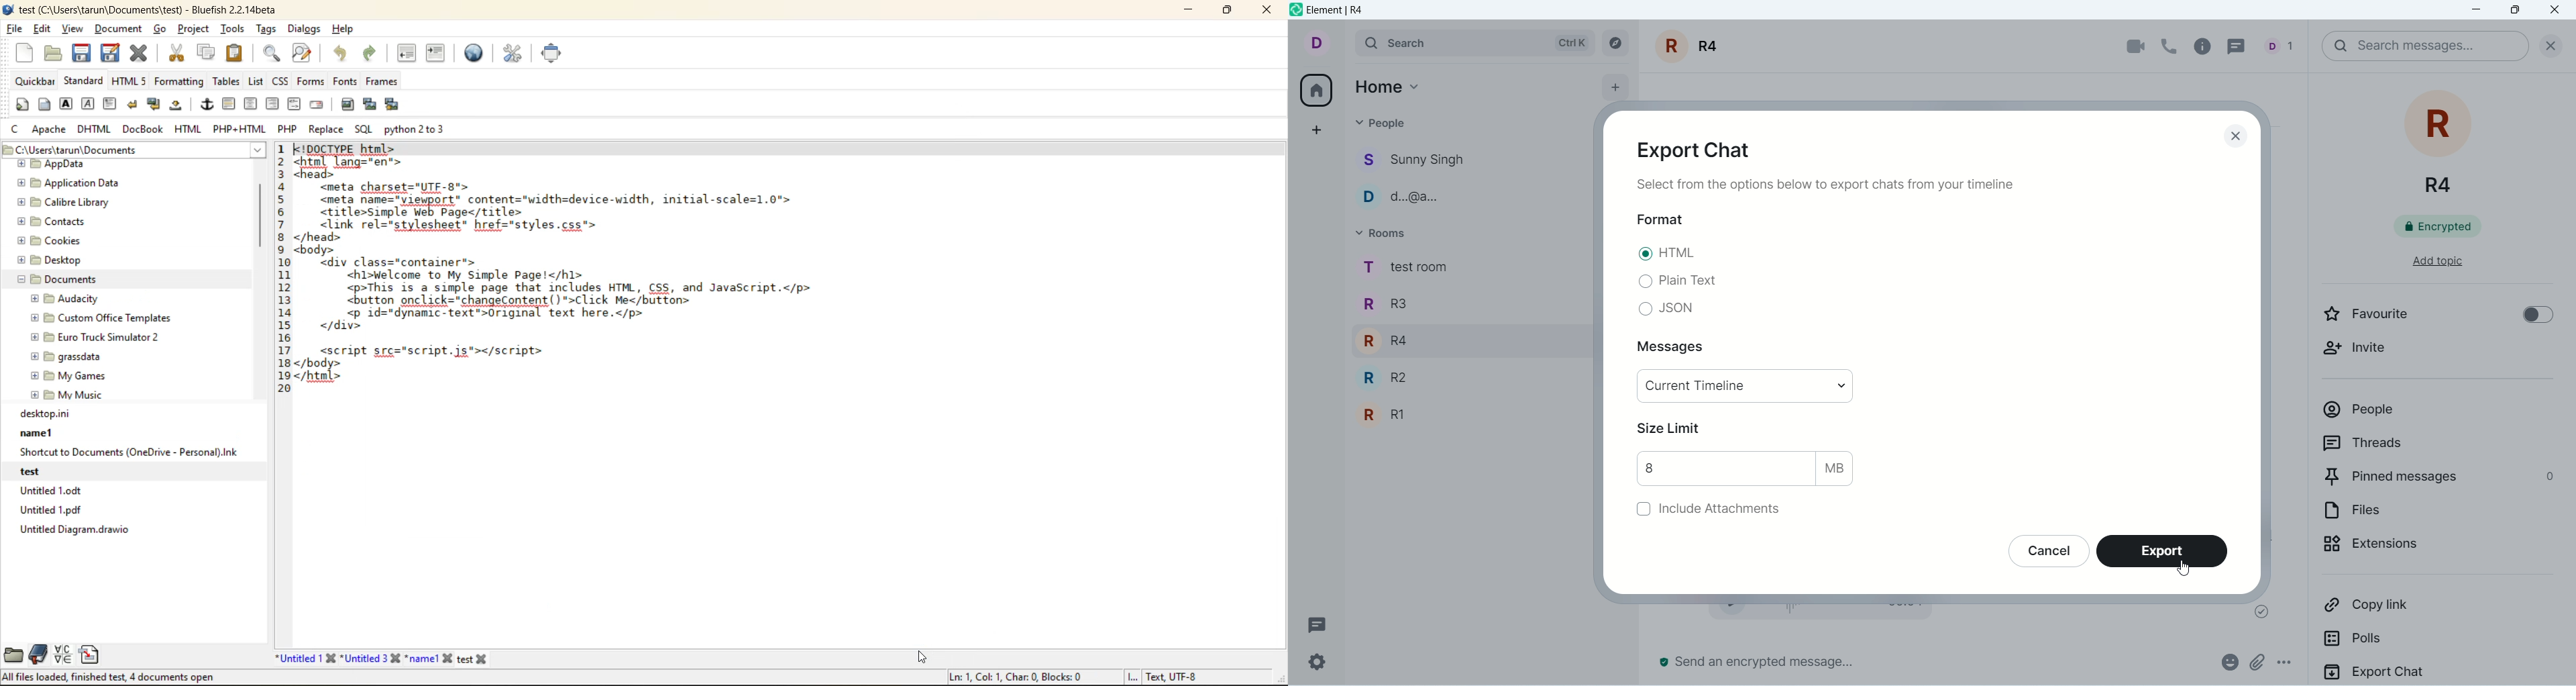 The image size is (2576, 700). Describe the element at coordinates (2479, 11) in the screenshot. I see `minimize` at that location.